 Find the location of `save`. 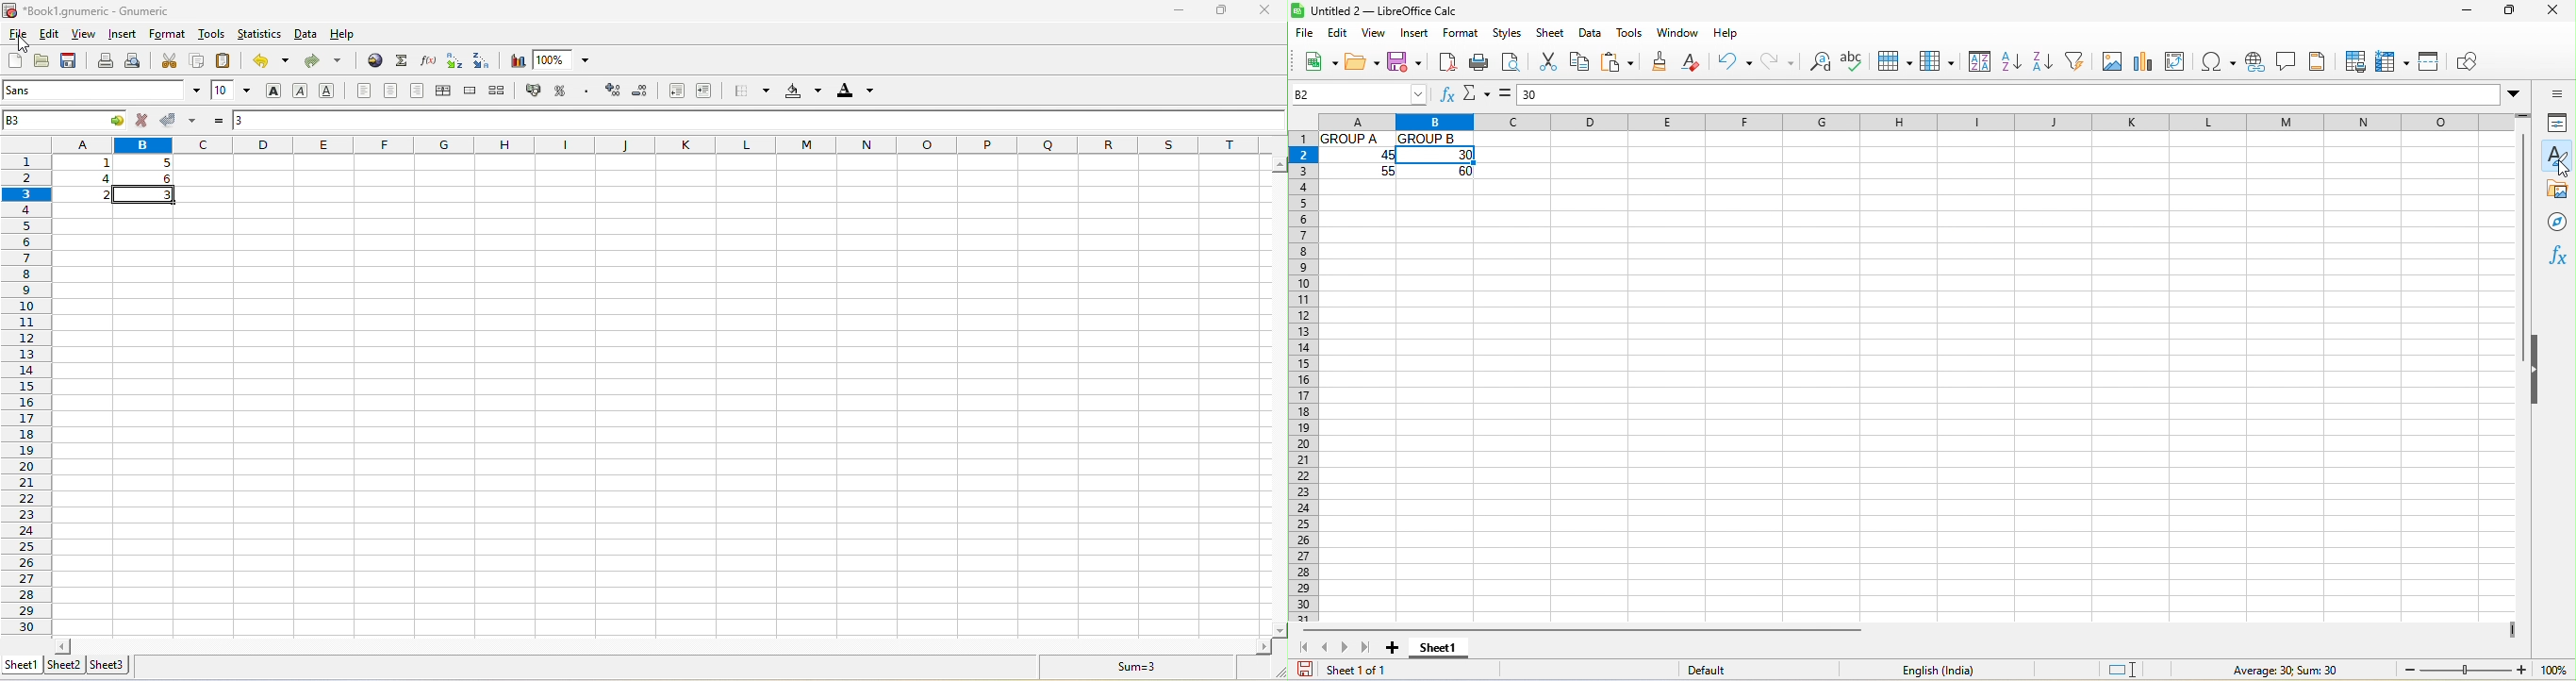

save is located at coordinates (1405, 61).